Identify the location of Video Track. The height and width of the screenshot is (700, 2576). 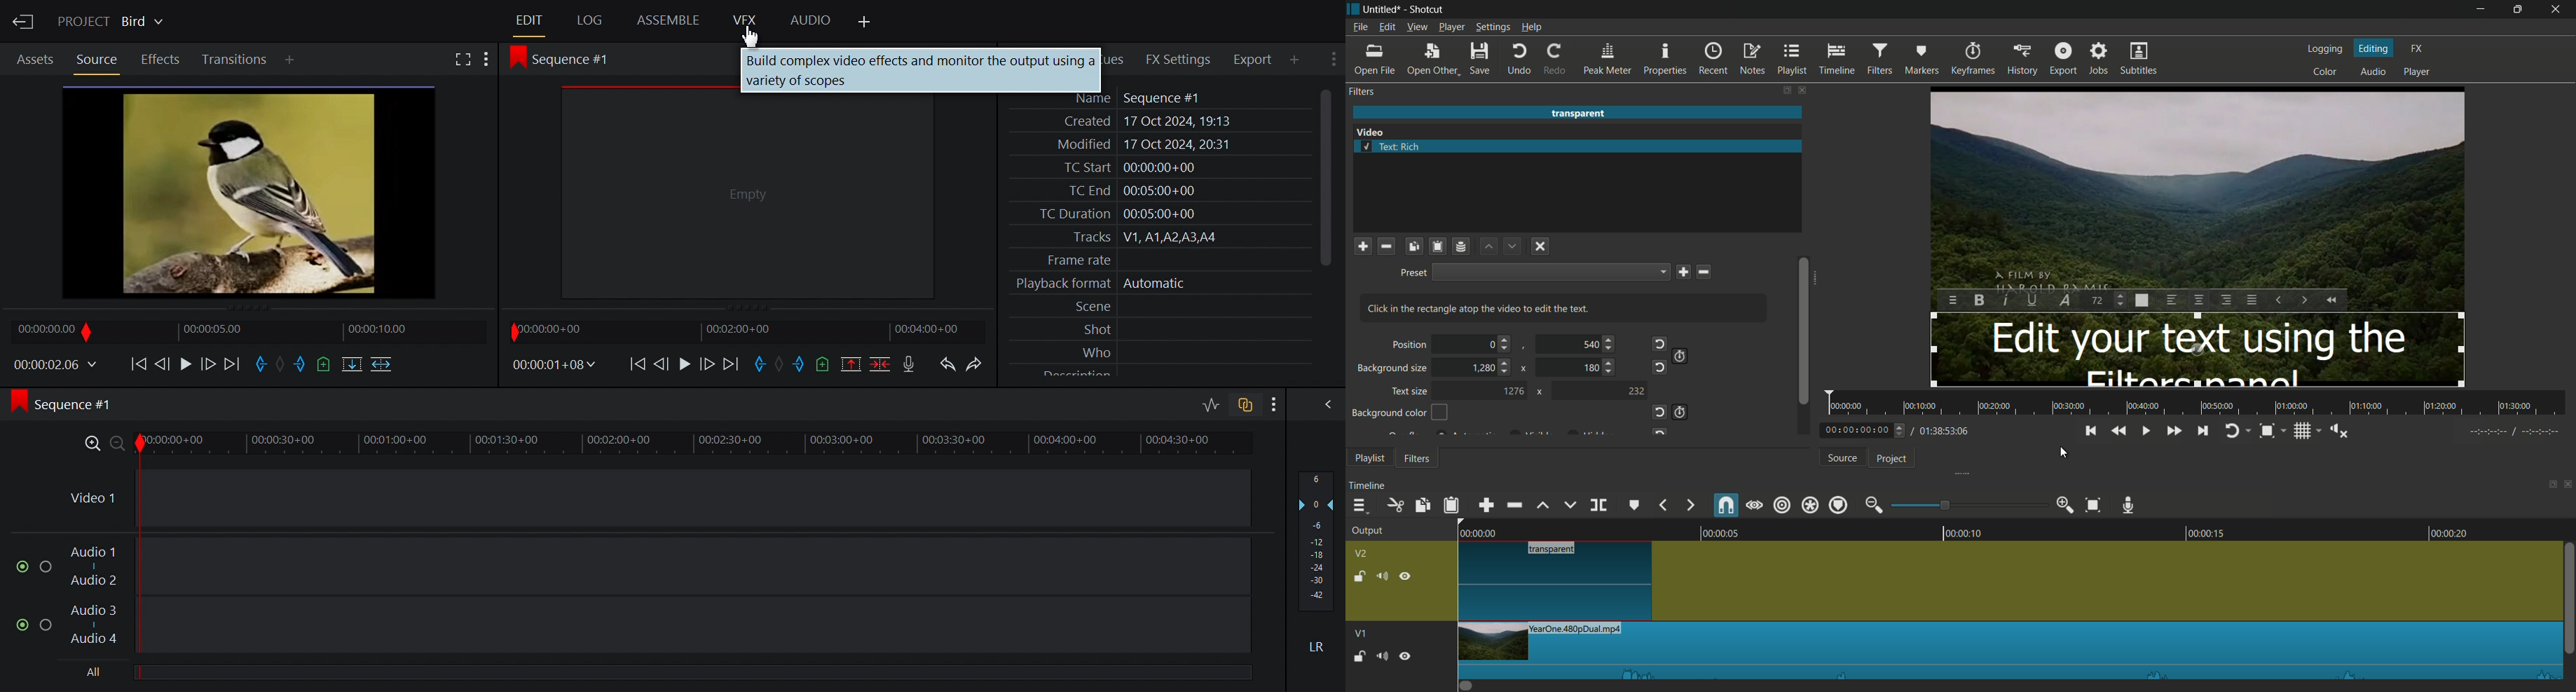
(653, 500).